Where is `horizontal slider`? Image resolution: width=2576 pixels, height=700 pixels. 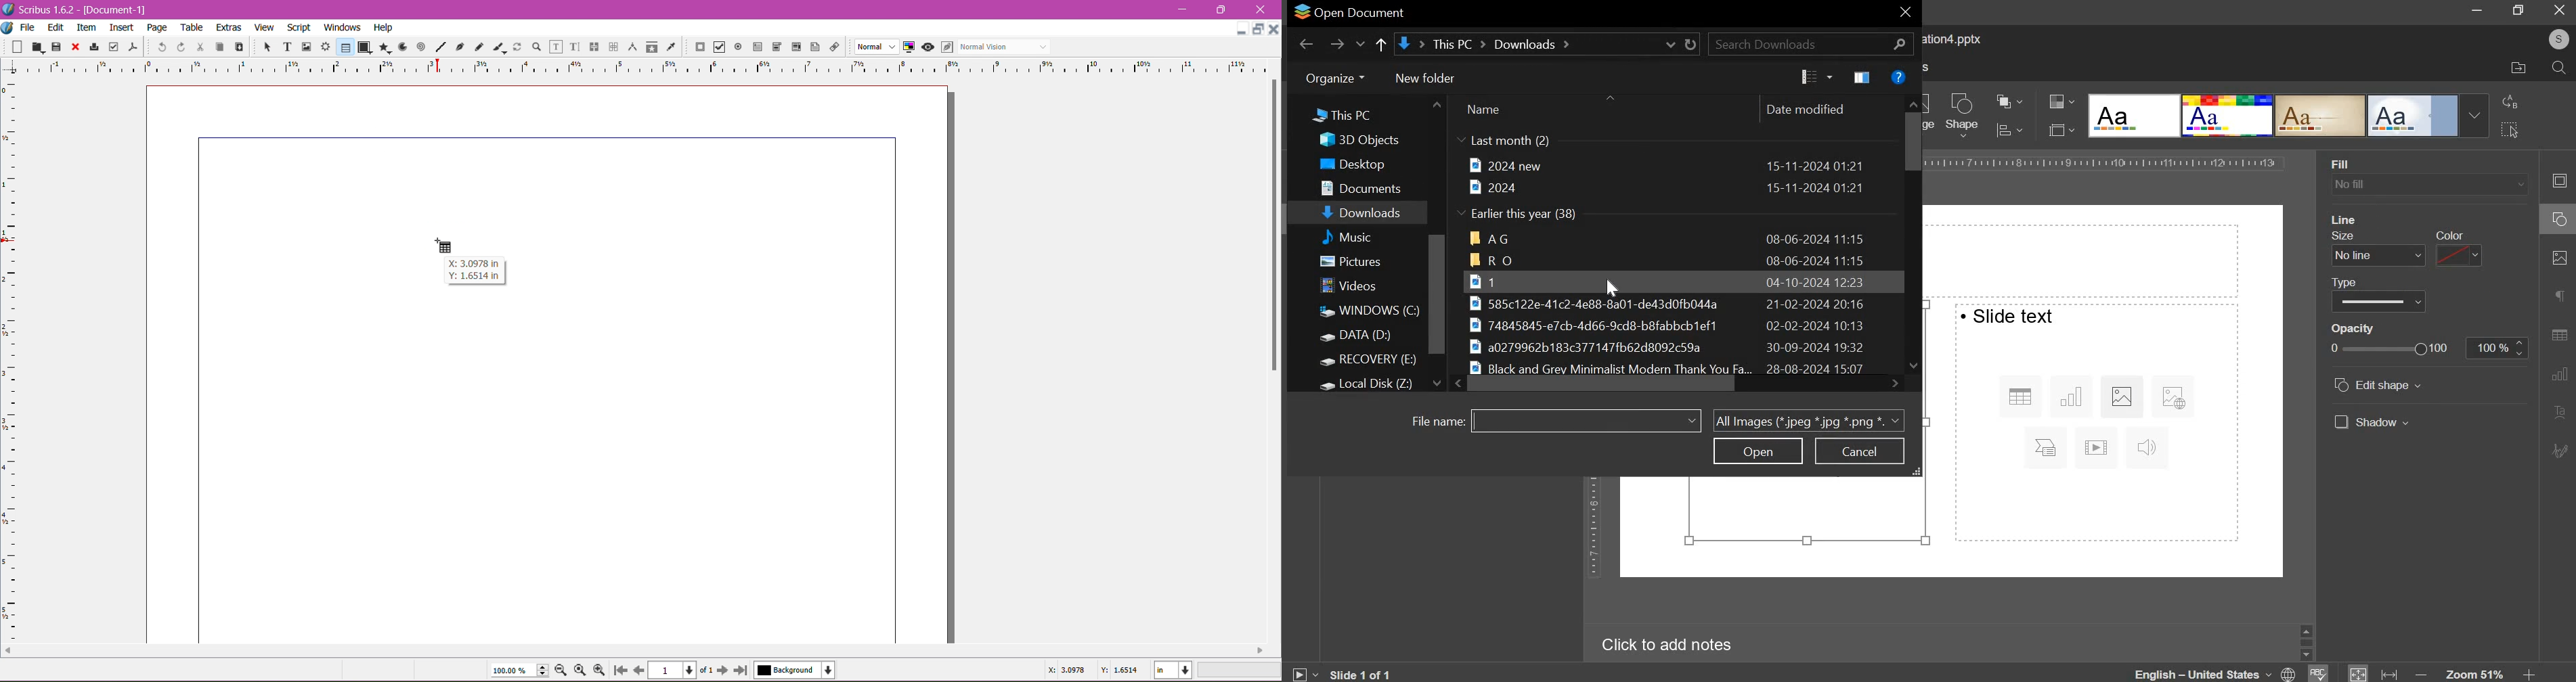
horizontal slider is located at coordinates (1678, 383).